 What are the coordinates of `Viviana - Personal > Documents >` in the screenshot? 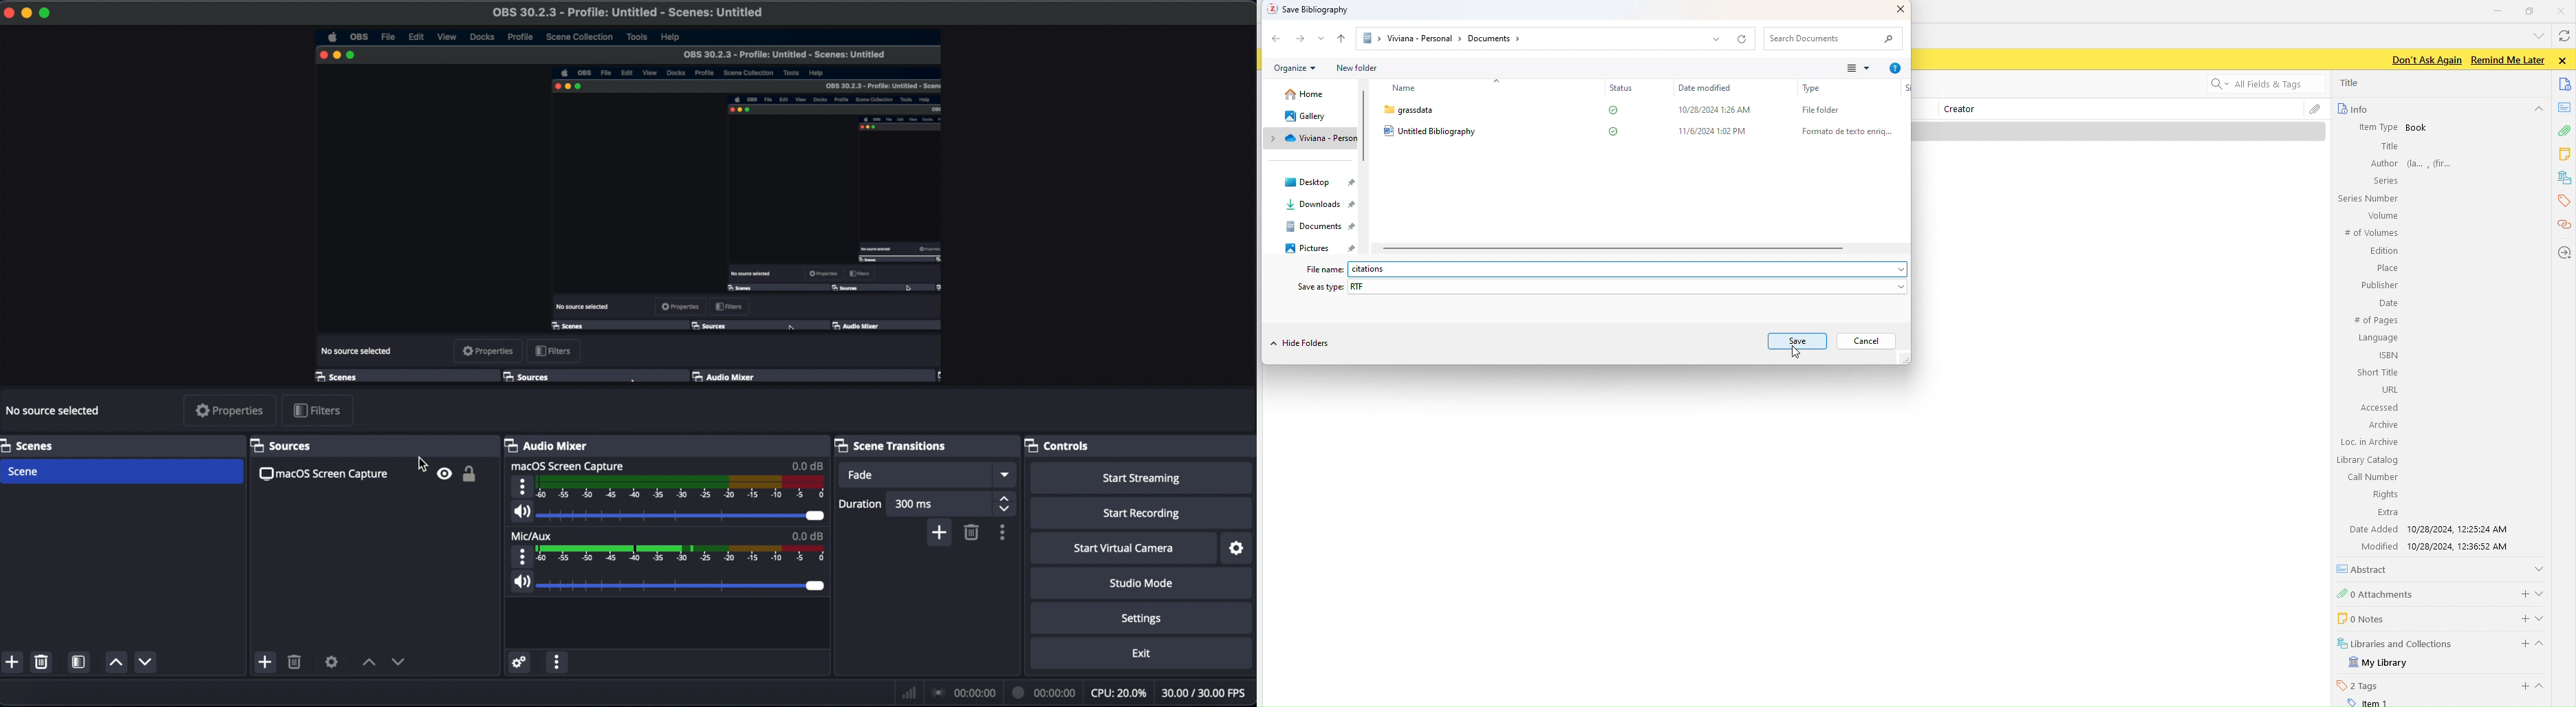 It's located at (1442, 39).